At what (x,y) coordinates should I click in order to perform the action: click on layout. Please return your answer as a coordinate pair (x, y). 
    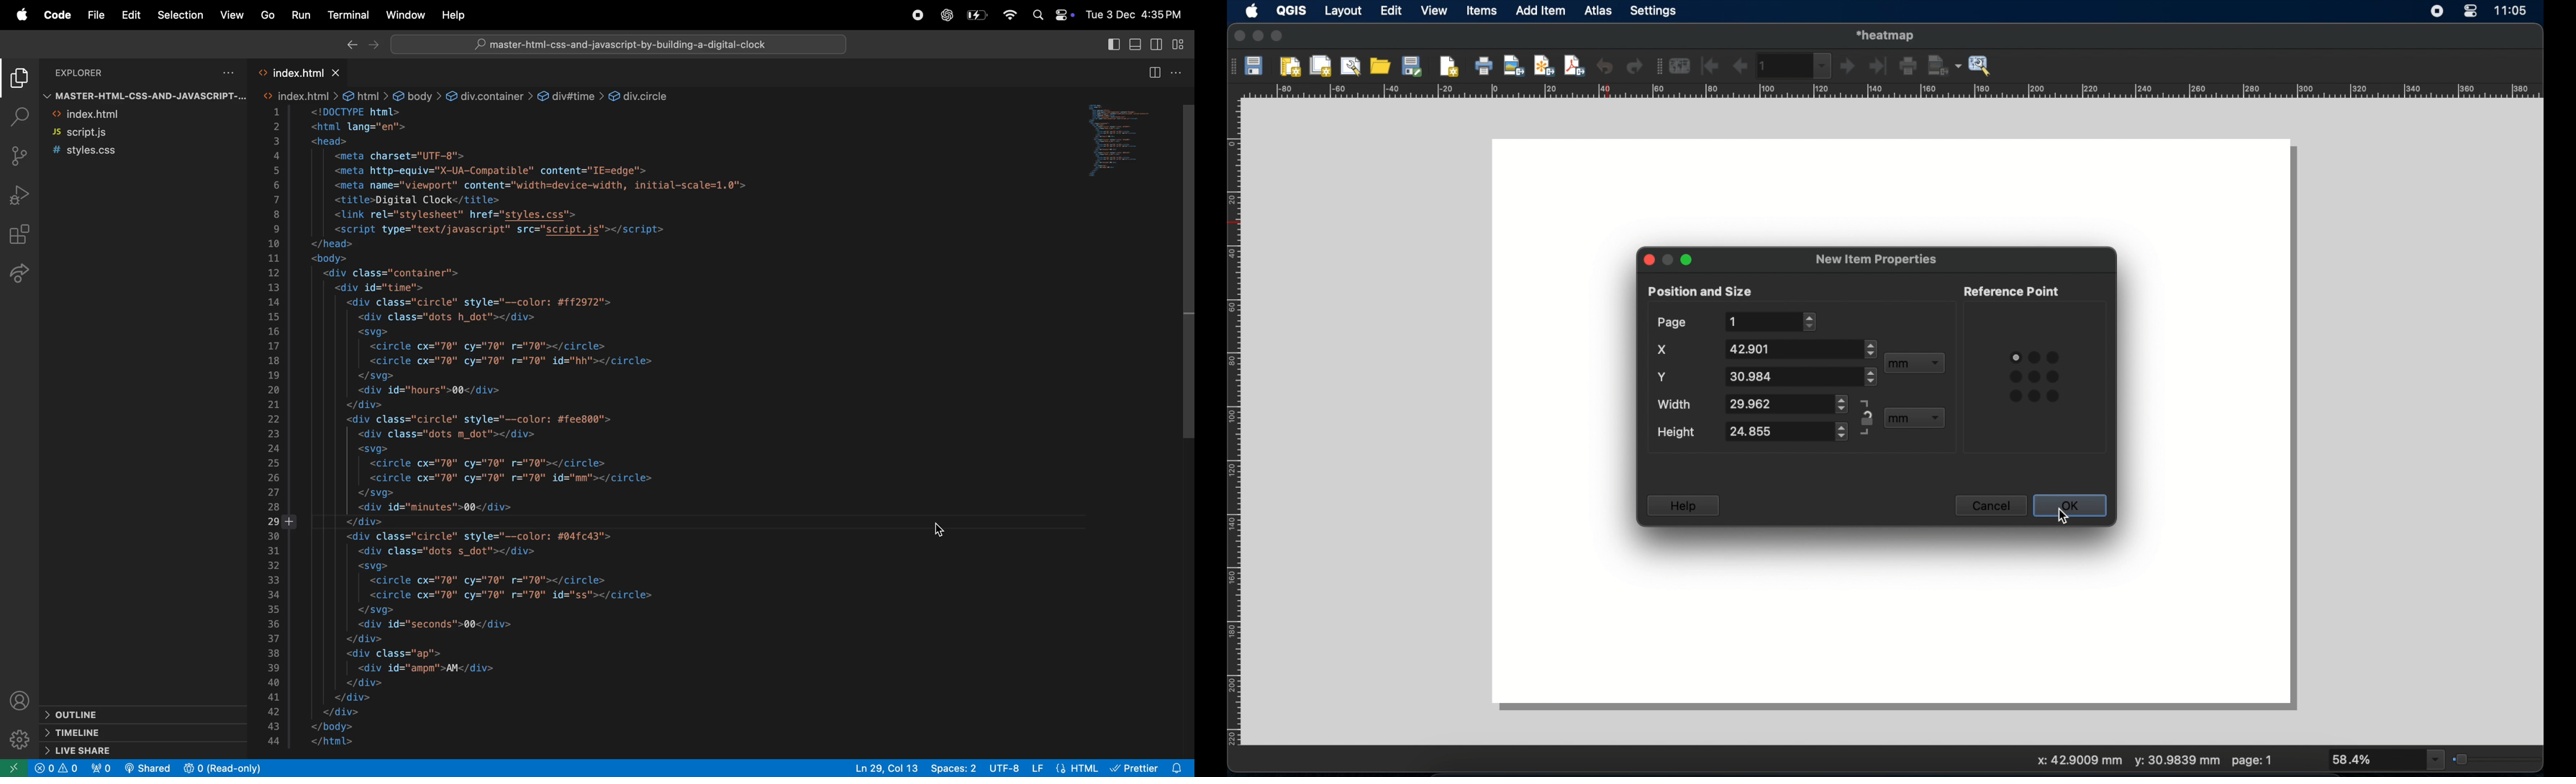
    Looking at the image, I should click on (1343, 12).